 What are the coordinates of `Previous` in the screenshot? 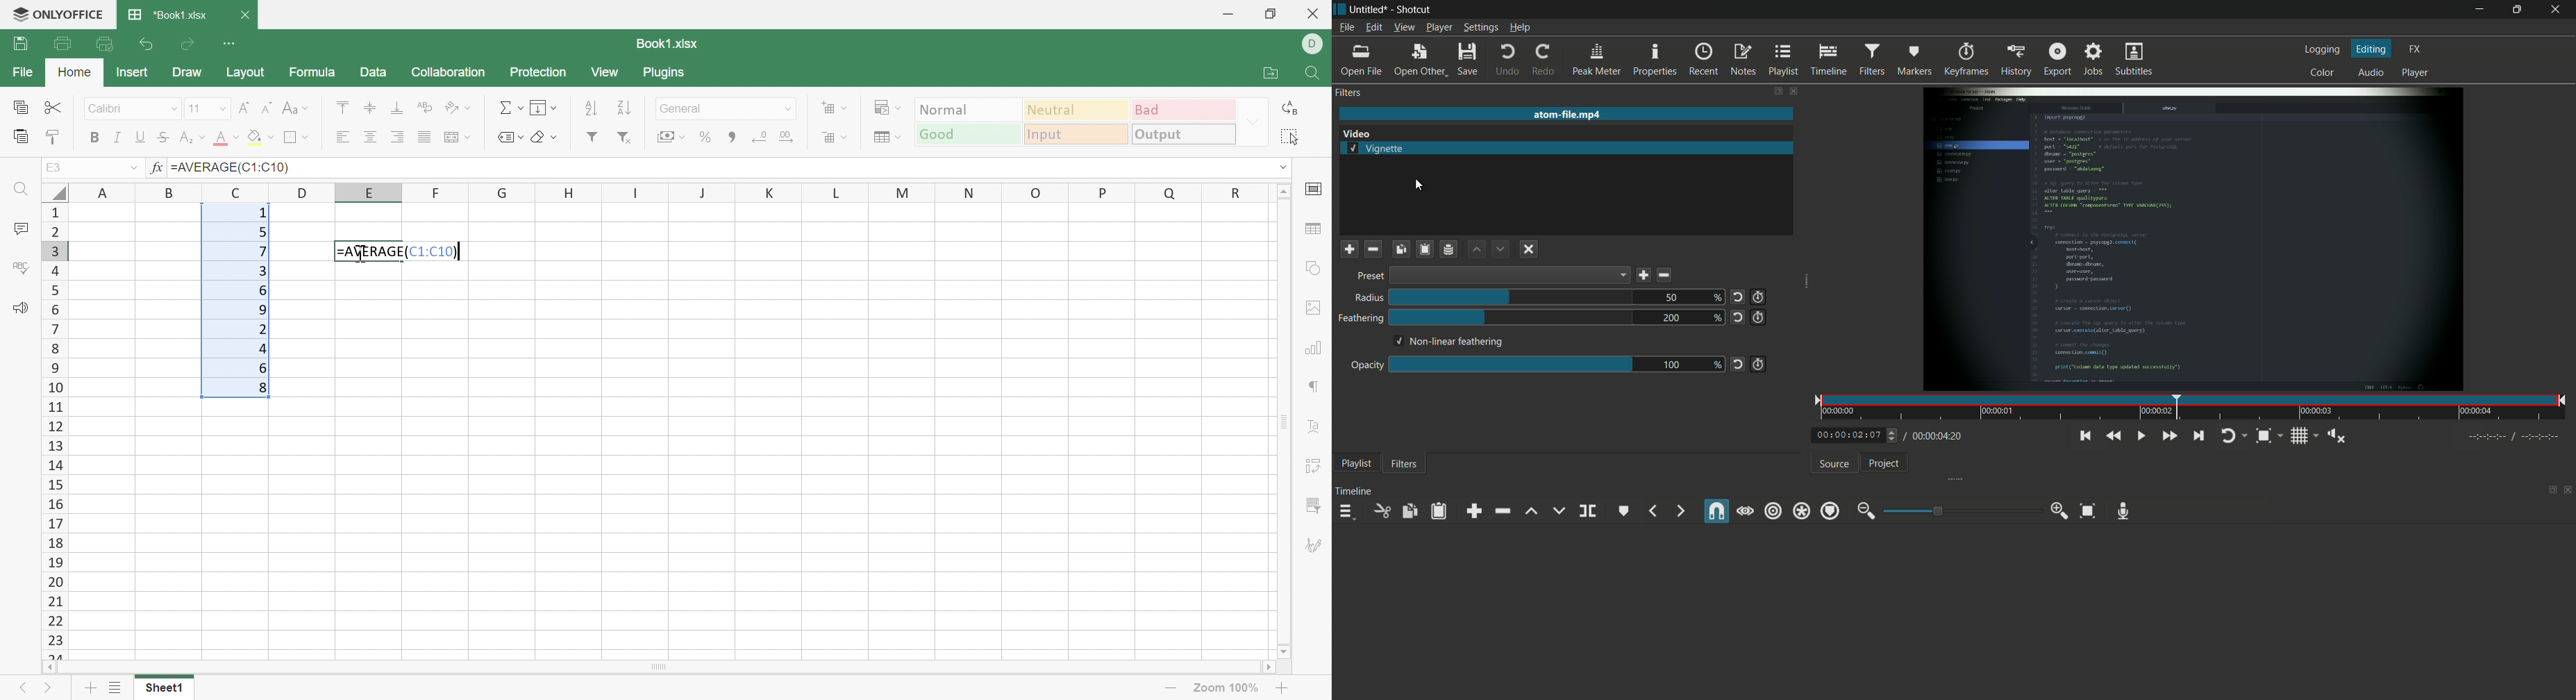 It's located at (23, 688).